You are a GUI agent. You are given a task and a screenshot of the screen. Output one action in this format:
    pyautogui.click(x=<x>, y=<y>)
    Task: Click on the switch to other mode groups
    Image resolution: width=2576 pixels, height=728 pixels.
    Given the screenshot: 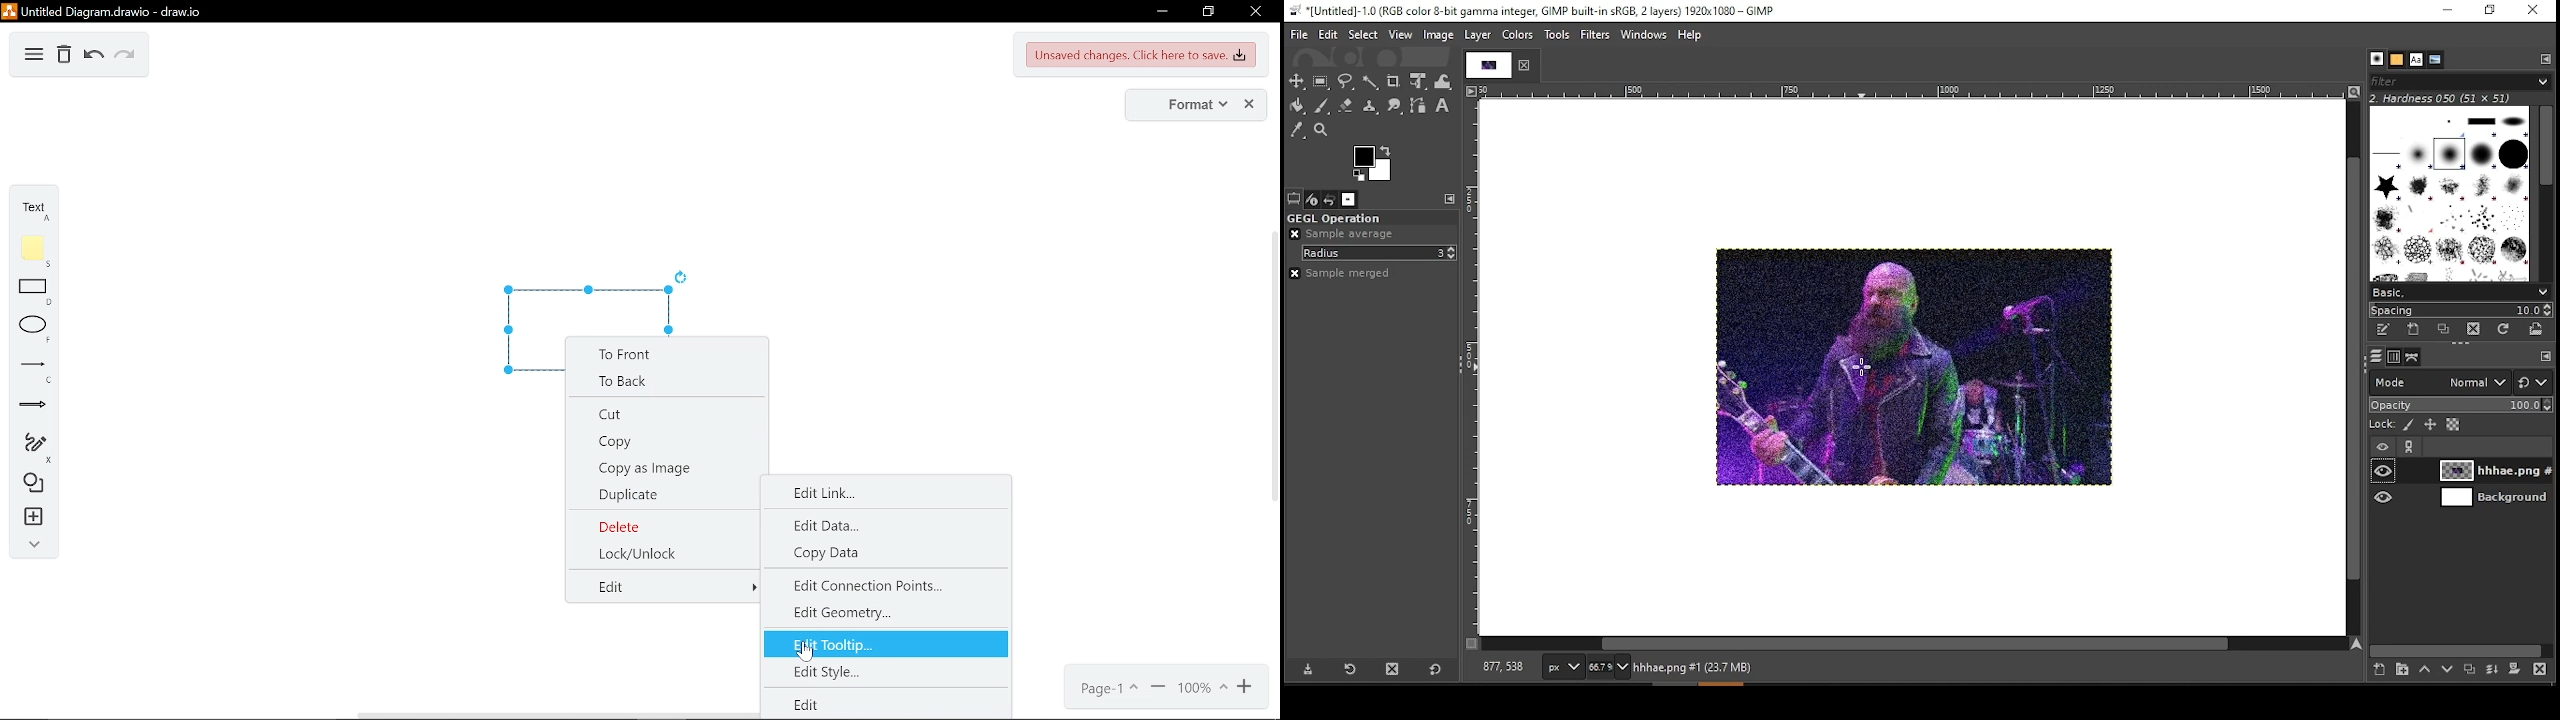 What is the action you would take?
    pyautogui.click(x=2534, y=381)
    